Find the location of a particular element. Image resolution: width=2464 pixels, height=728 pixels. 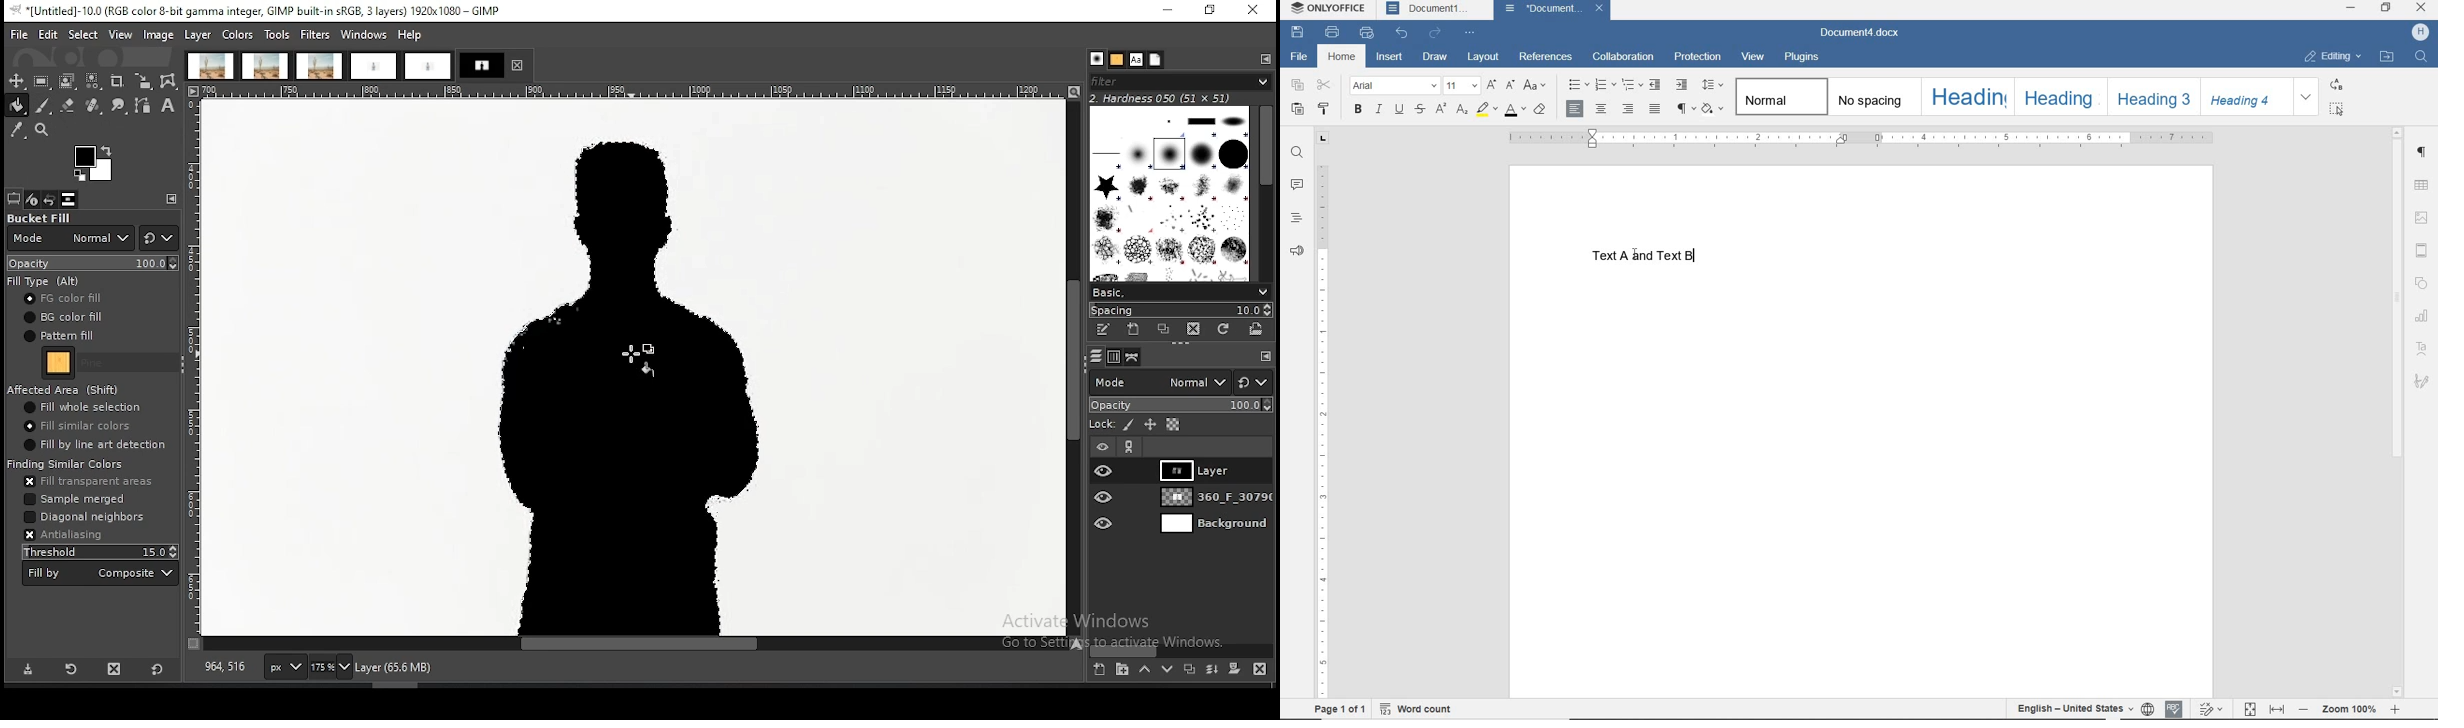

pattern fill preview is located at coordinates (57, 363).